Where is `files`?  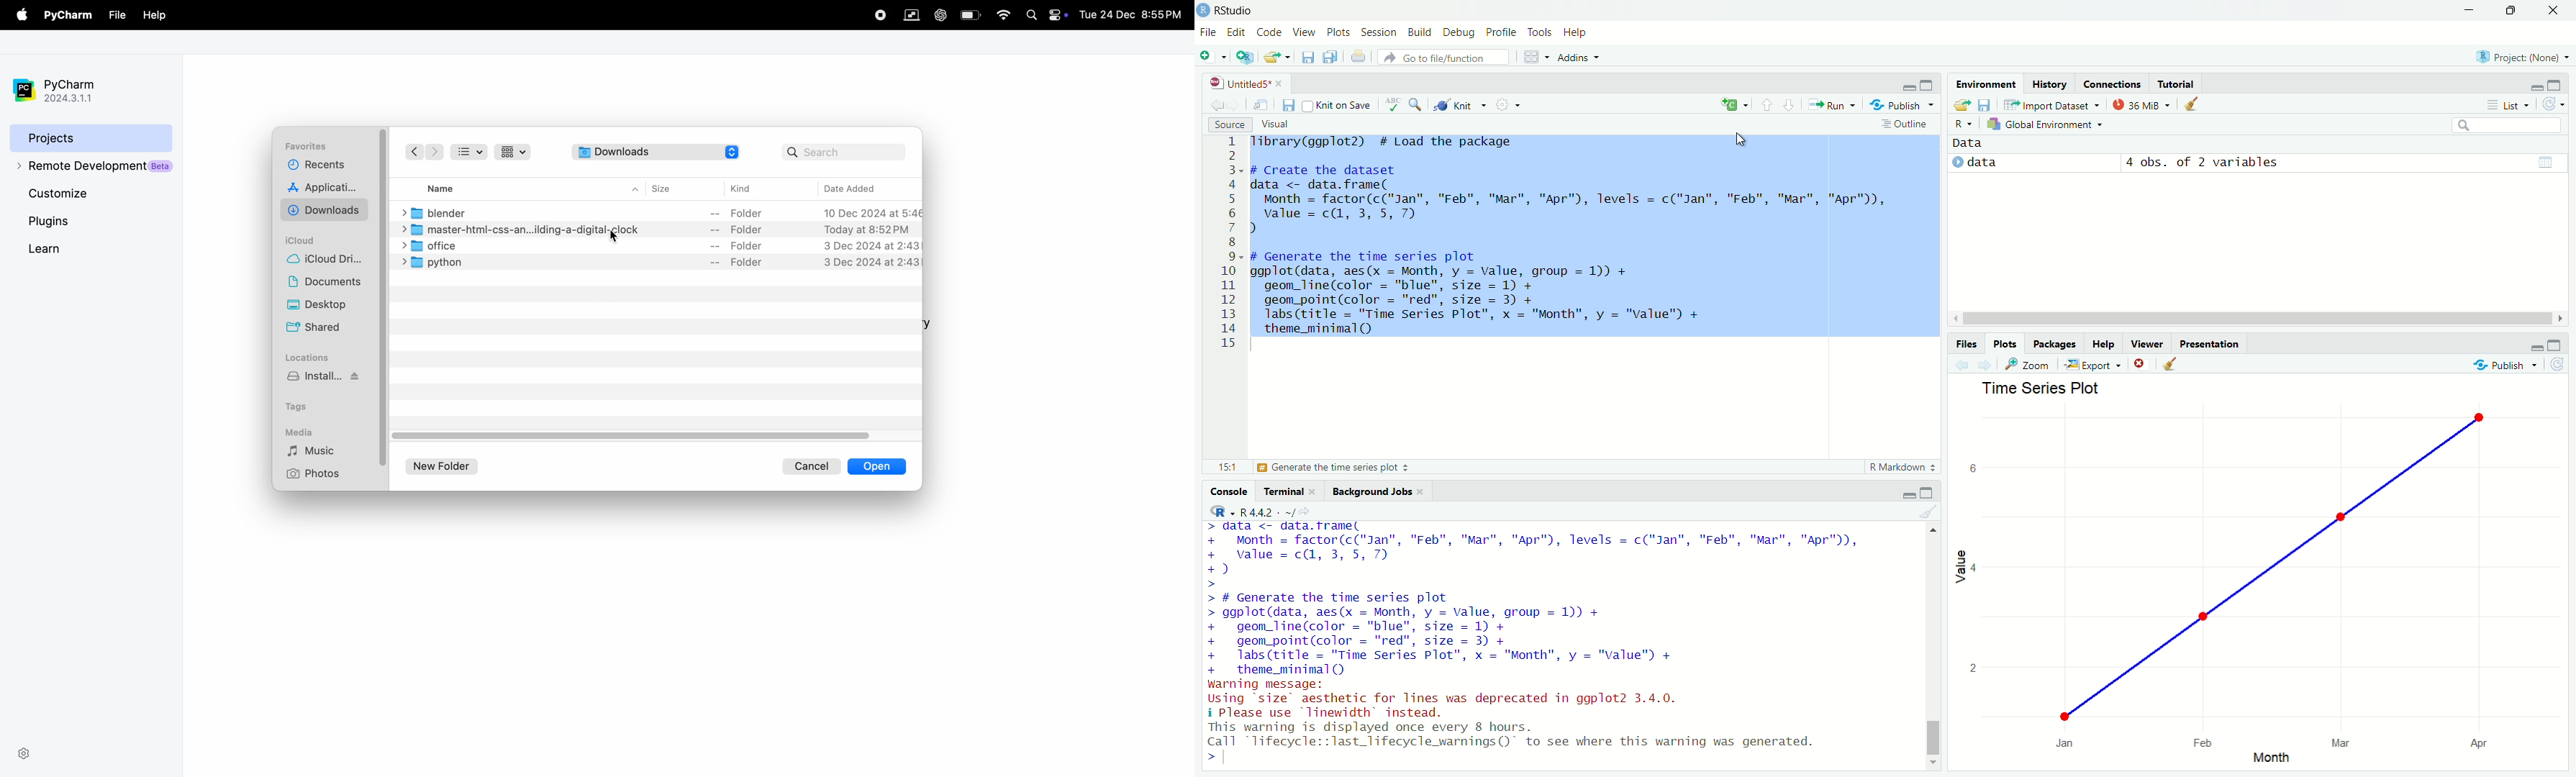 files is located at coordinates (1965, 342).